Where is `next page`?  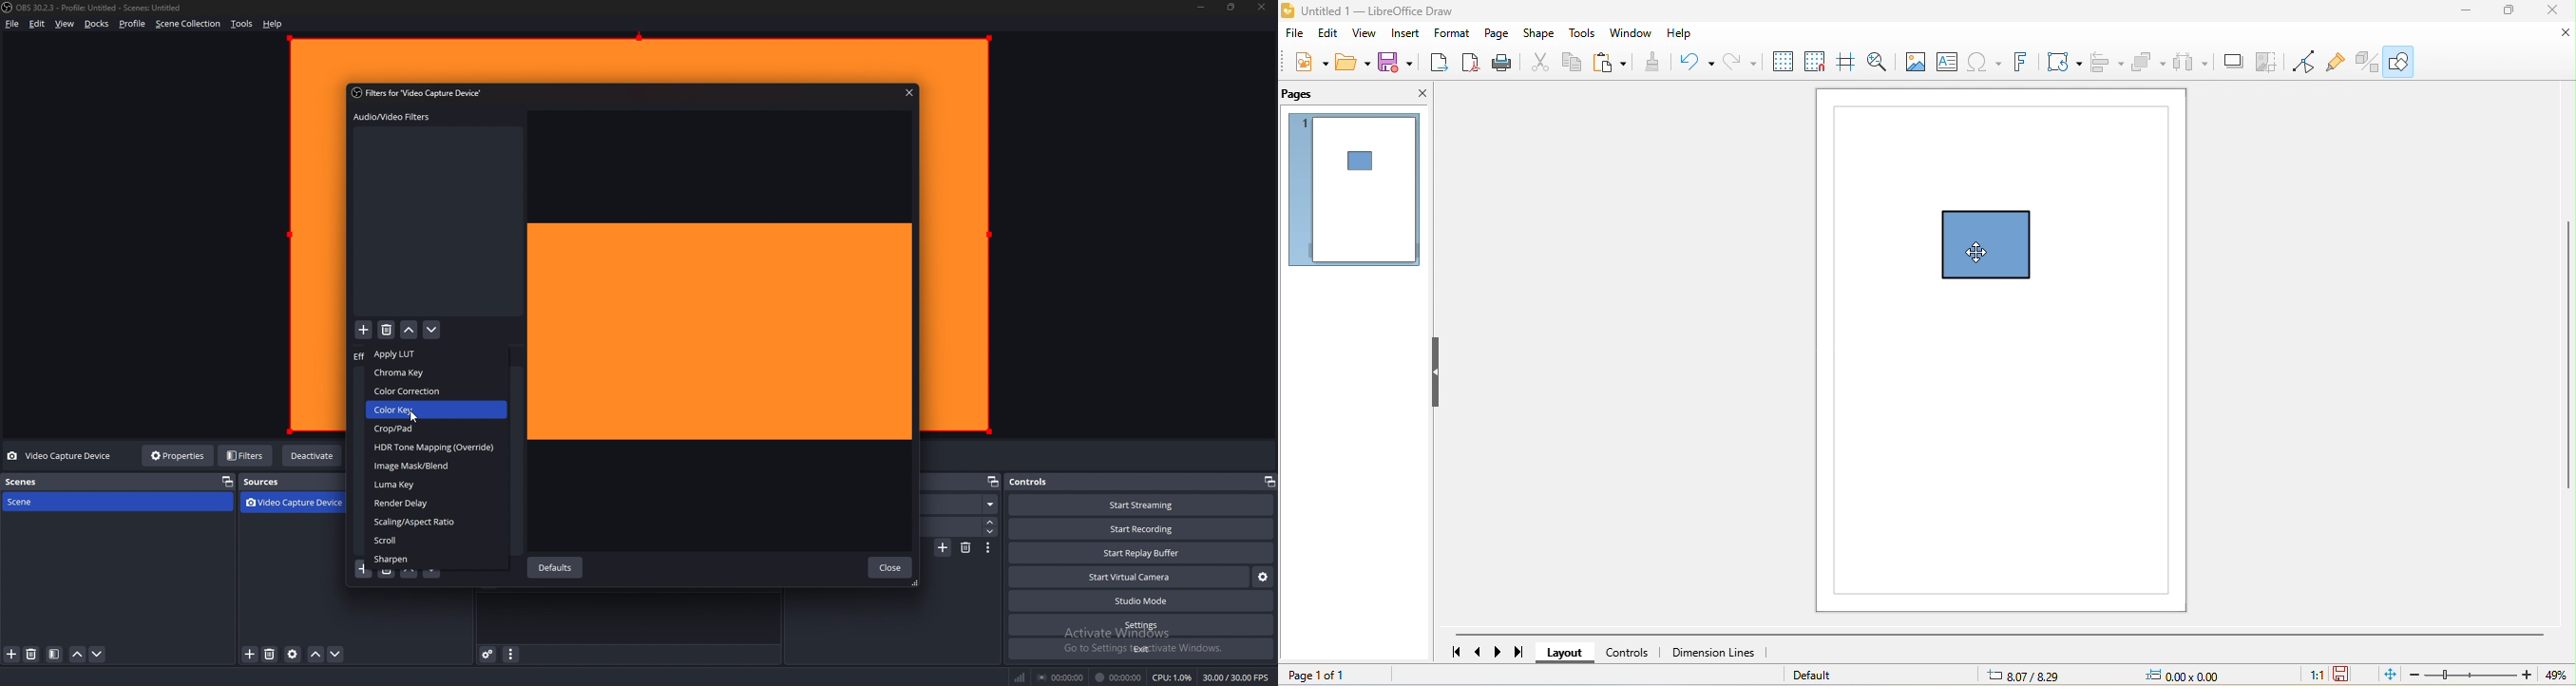 next page is located at coordinates (1501, 652).